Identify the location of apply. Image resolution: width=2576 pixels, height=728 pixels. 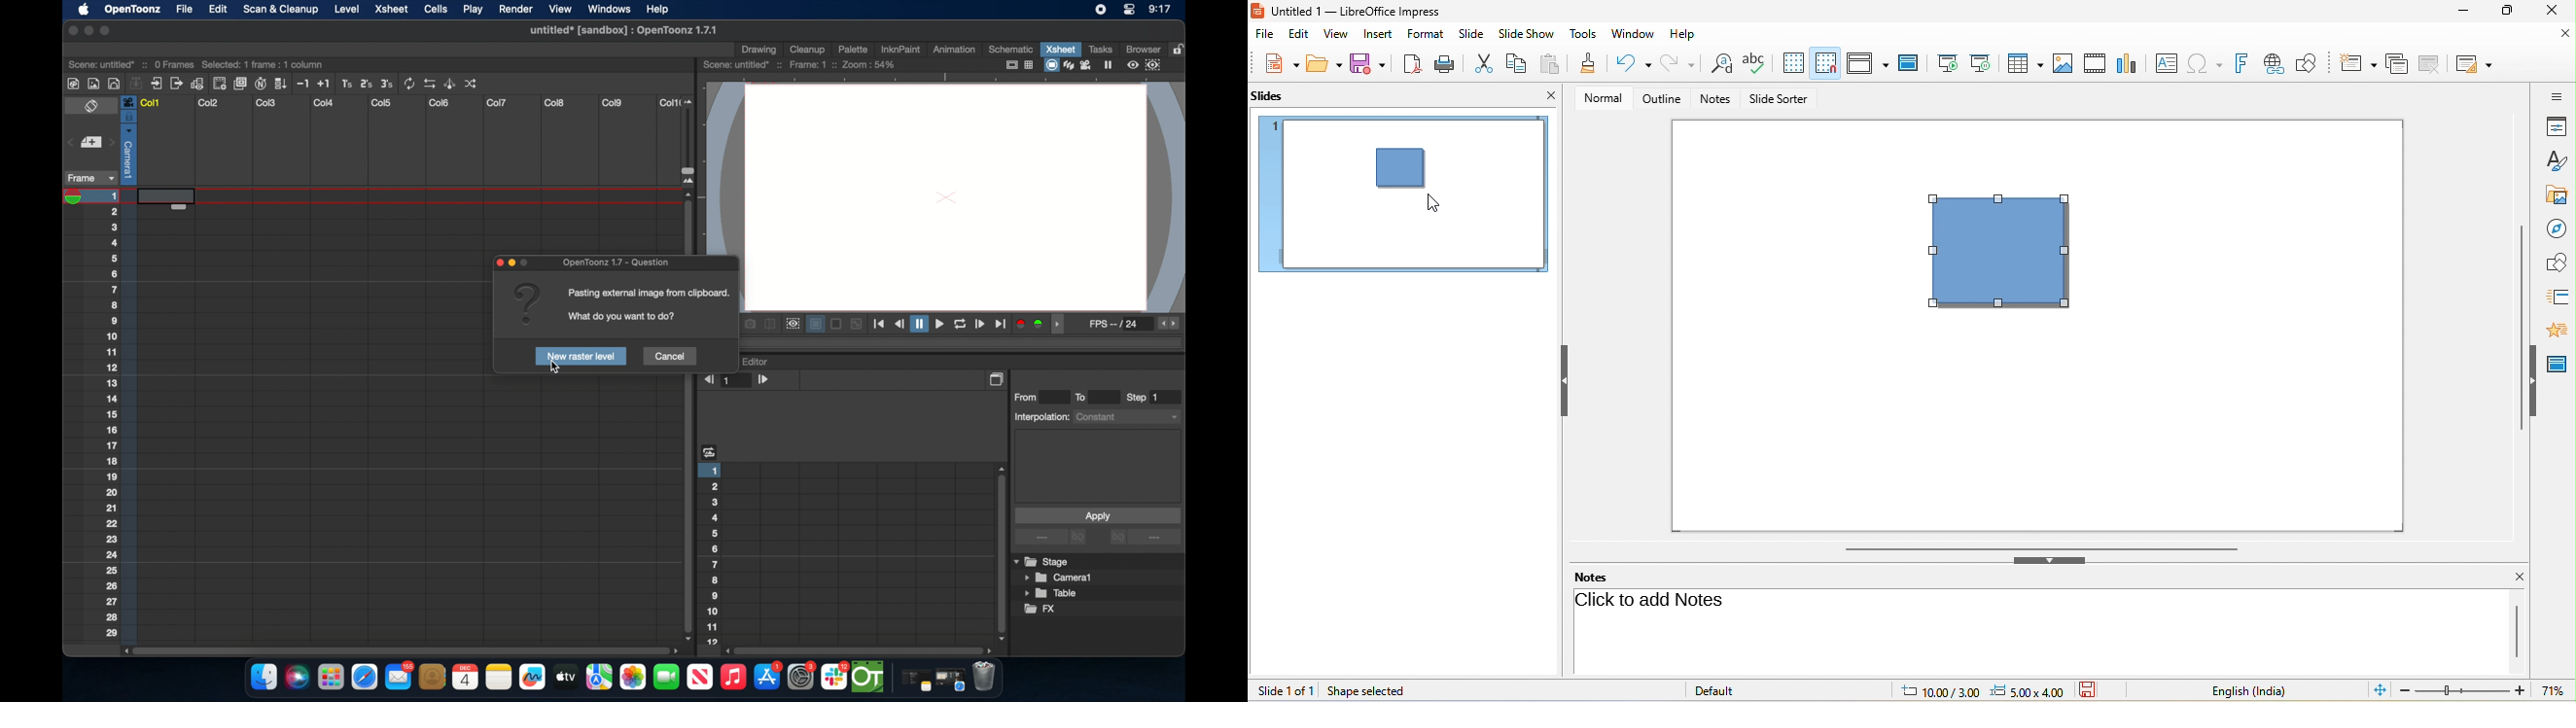
(1097, 515).